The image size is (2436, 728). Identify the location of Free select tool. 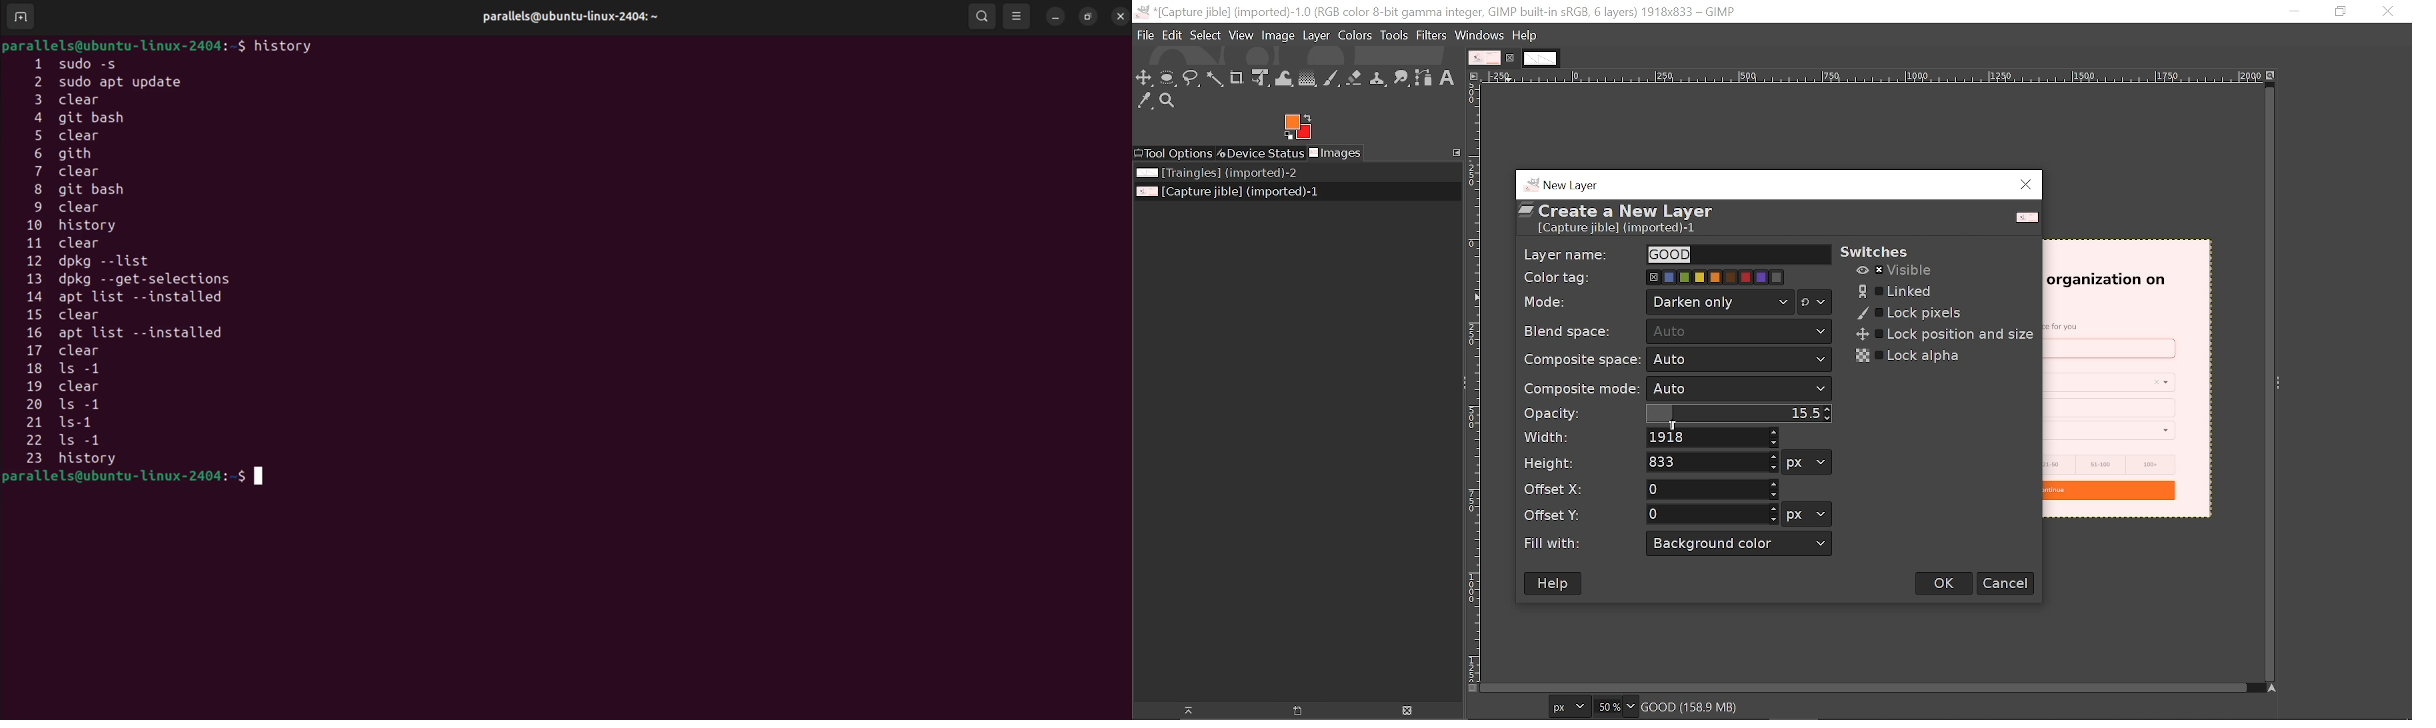
(1191, 78).